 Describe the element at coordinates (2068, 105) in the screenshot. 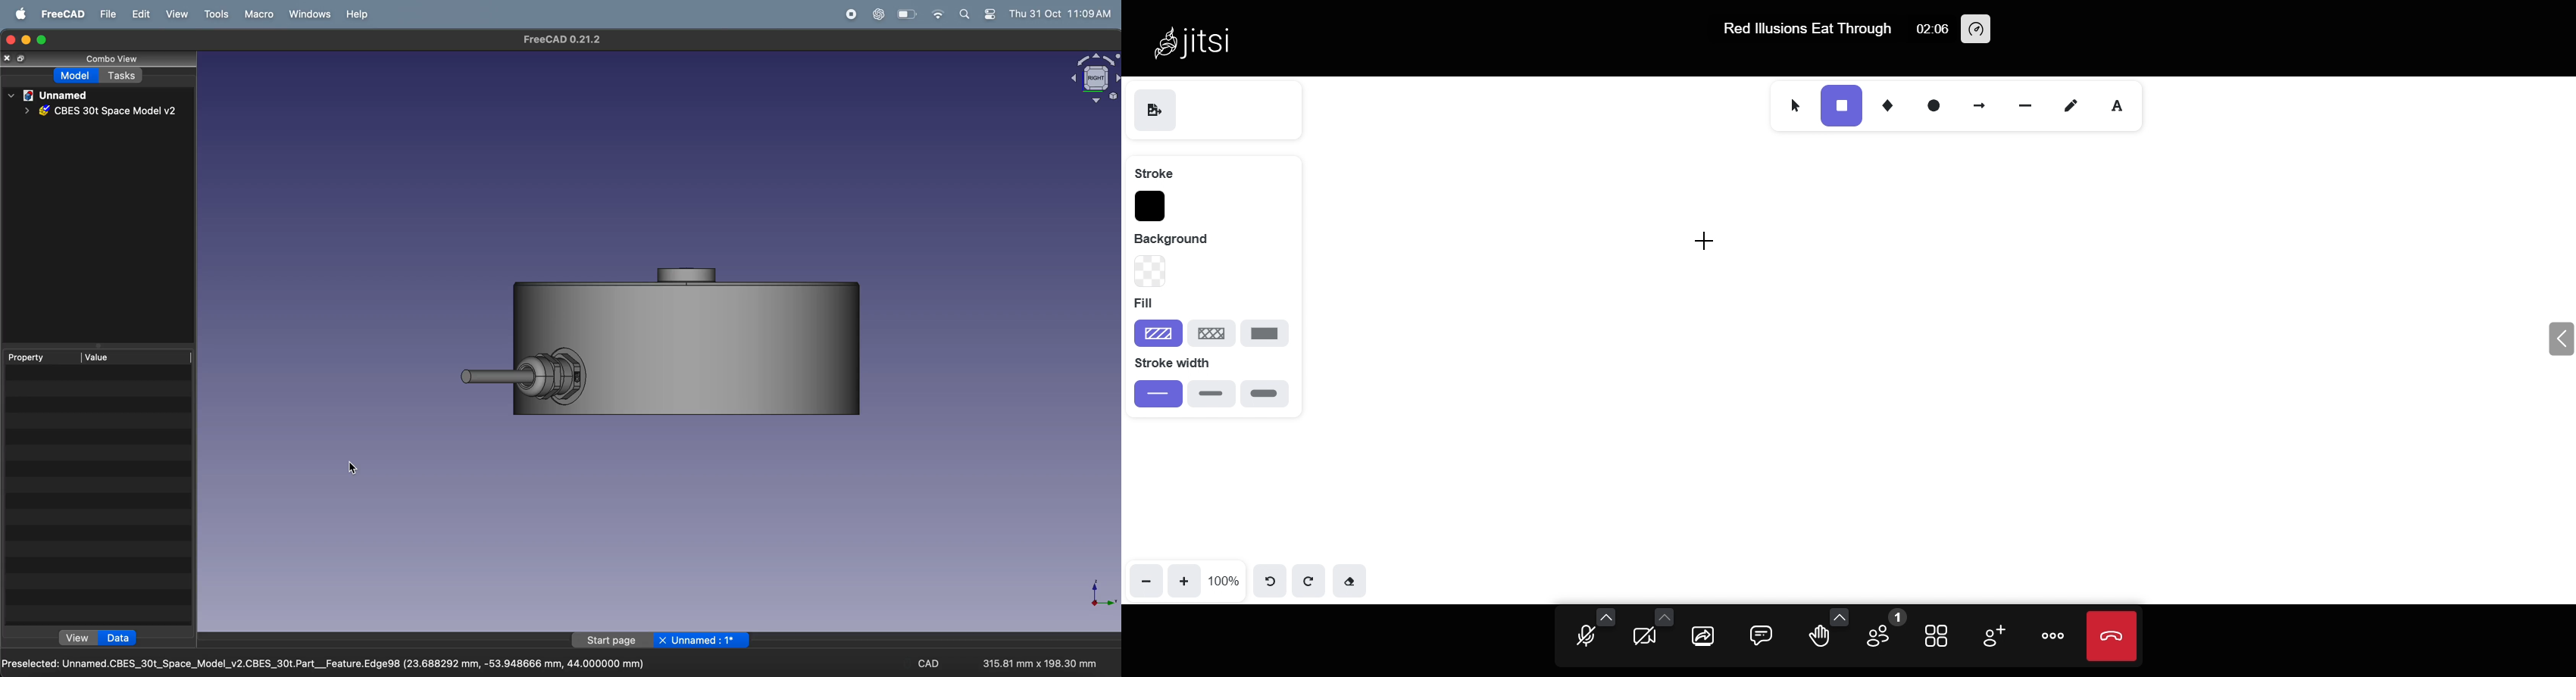

I see `draw` at that location.